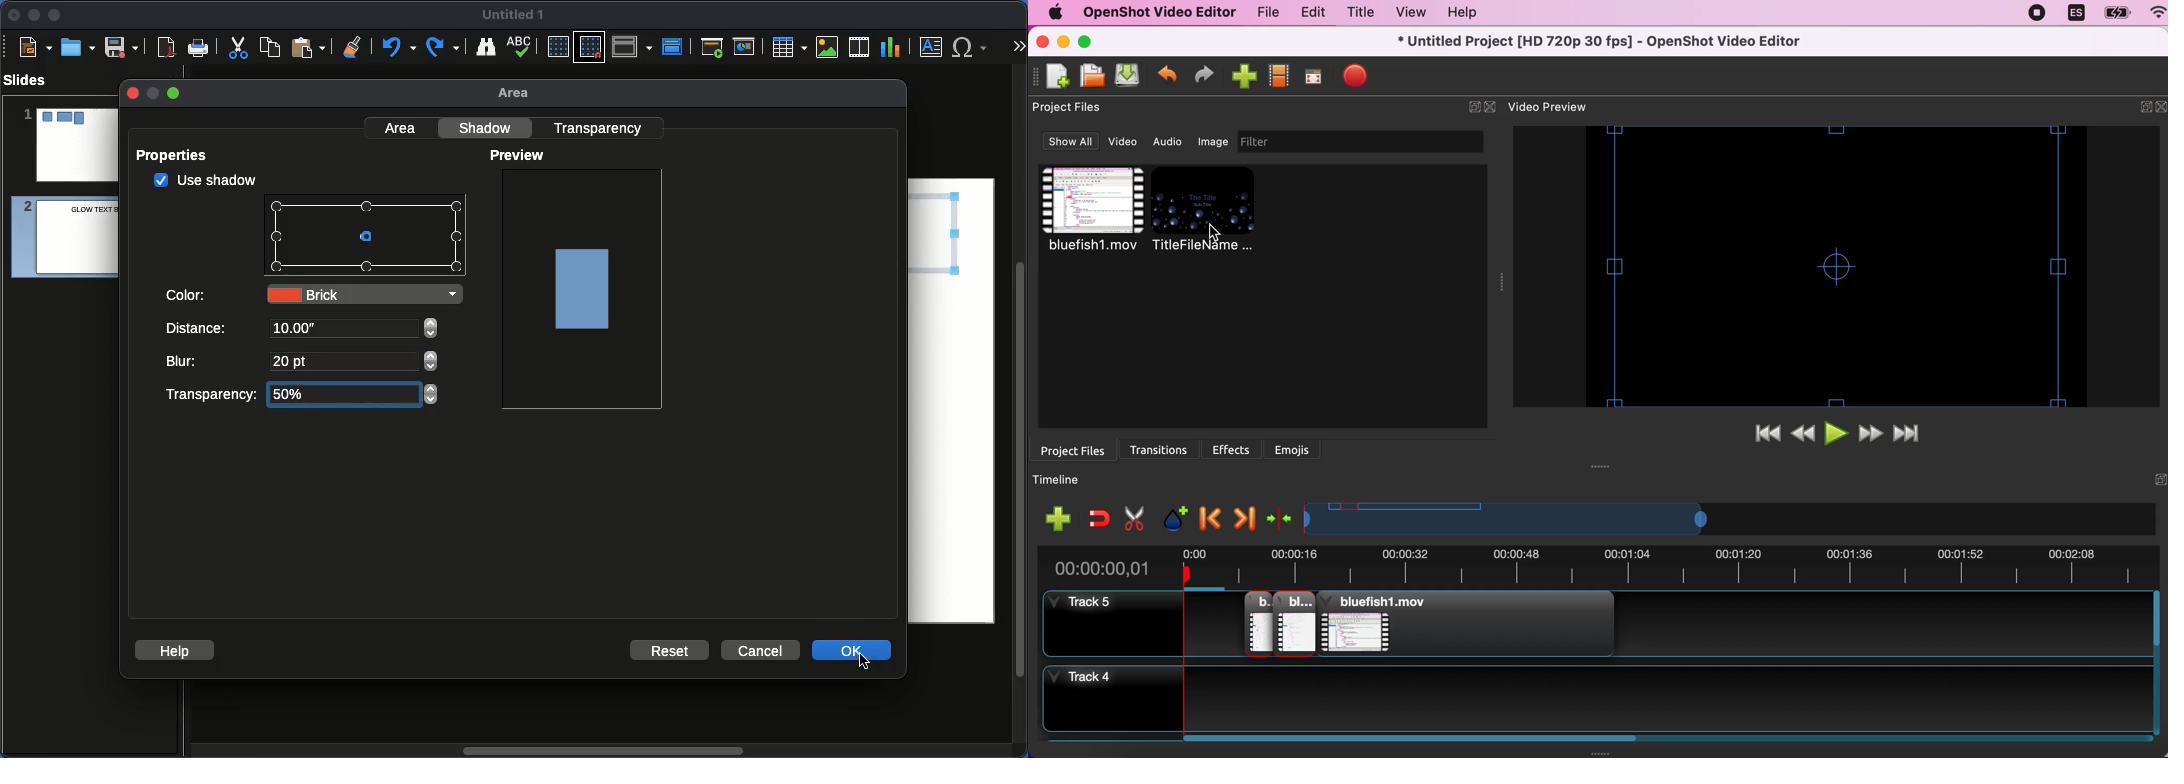 This screenshot has height=784, width=2184. What do you see at coordinates (166, 48) in the screenshot?
I see `Export as PDF` at bounding box center [166, 48].